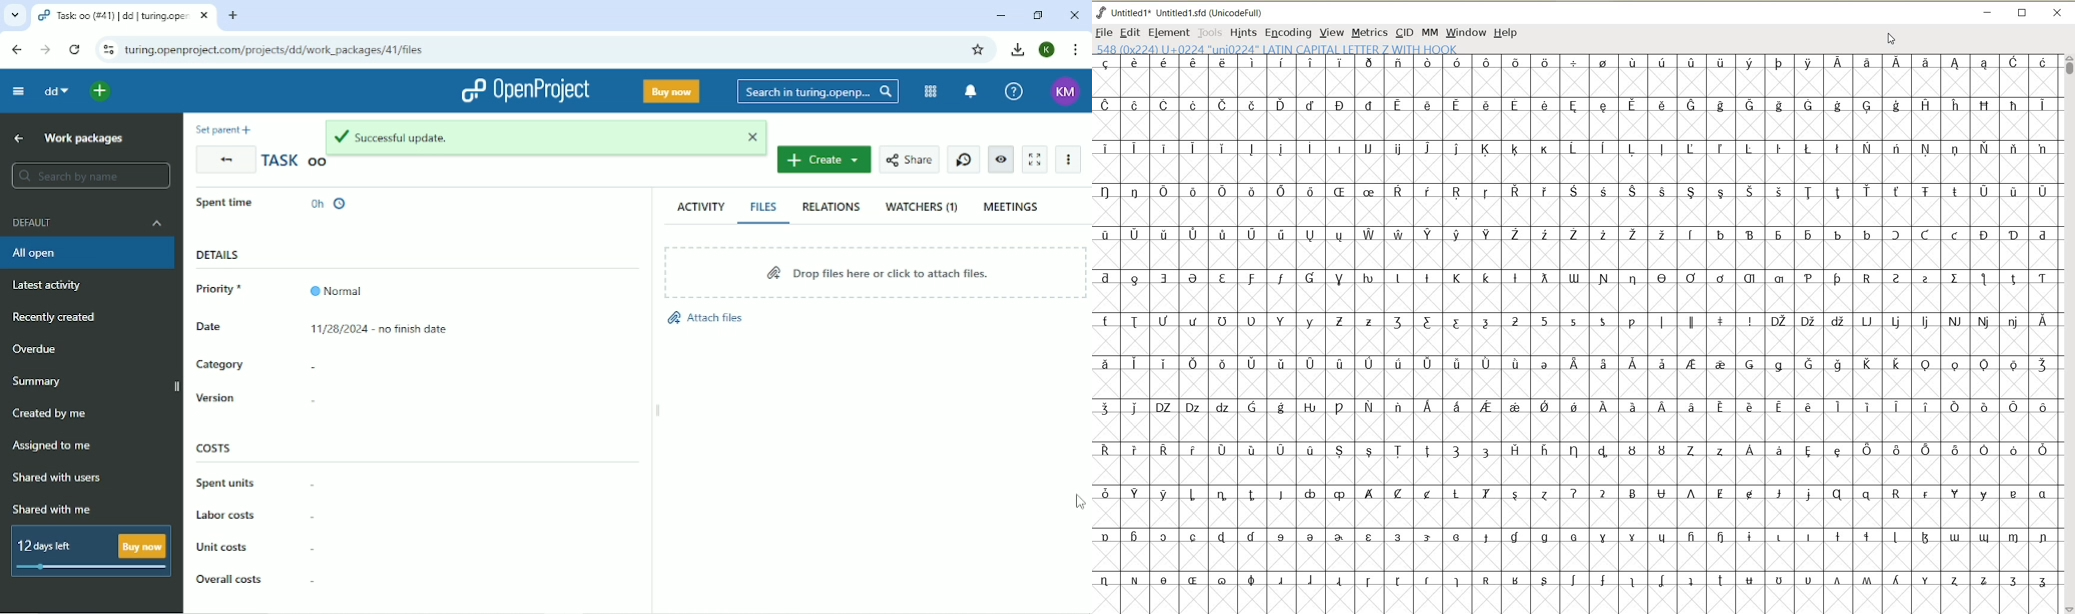  I want to click on Bookmark this tab, so click(981, 50).